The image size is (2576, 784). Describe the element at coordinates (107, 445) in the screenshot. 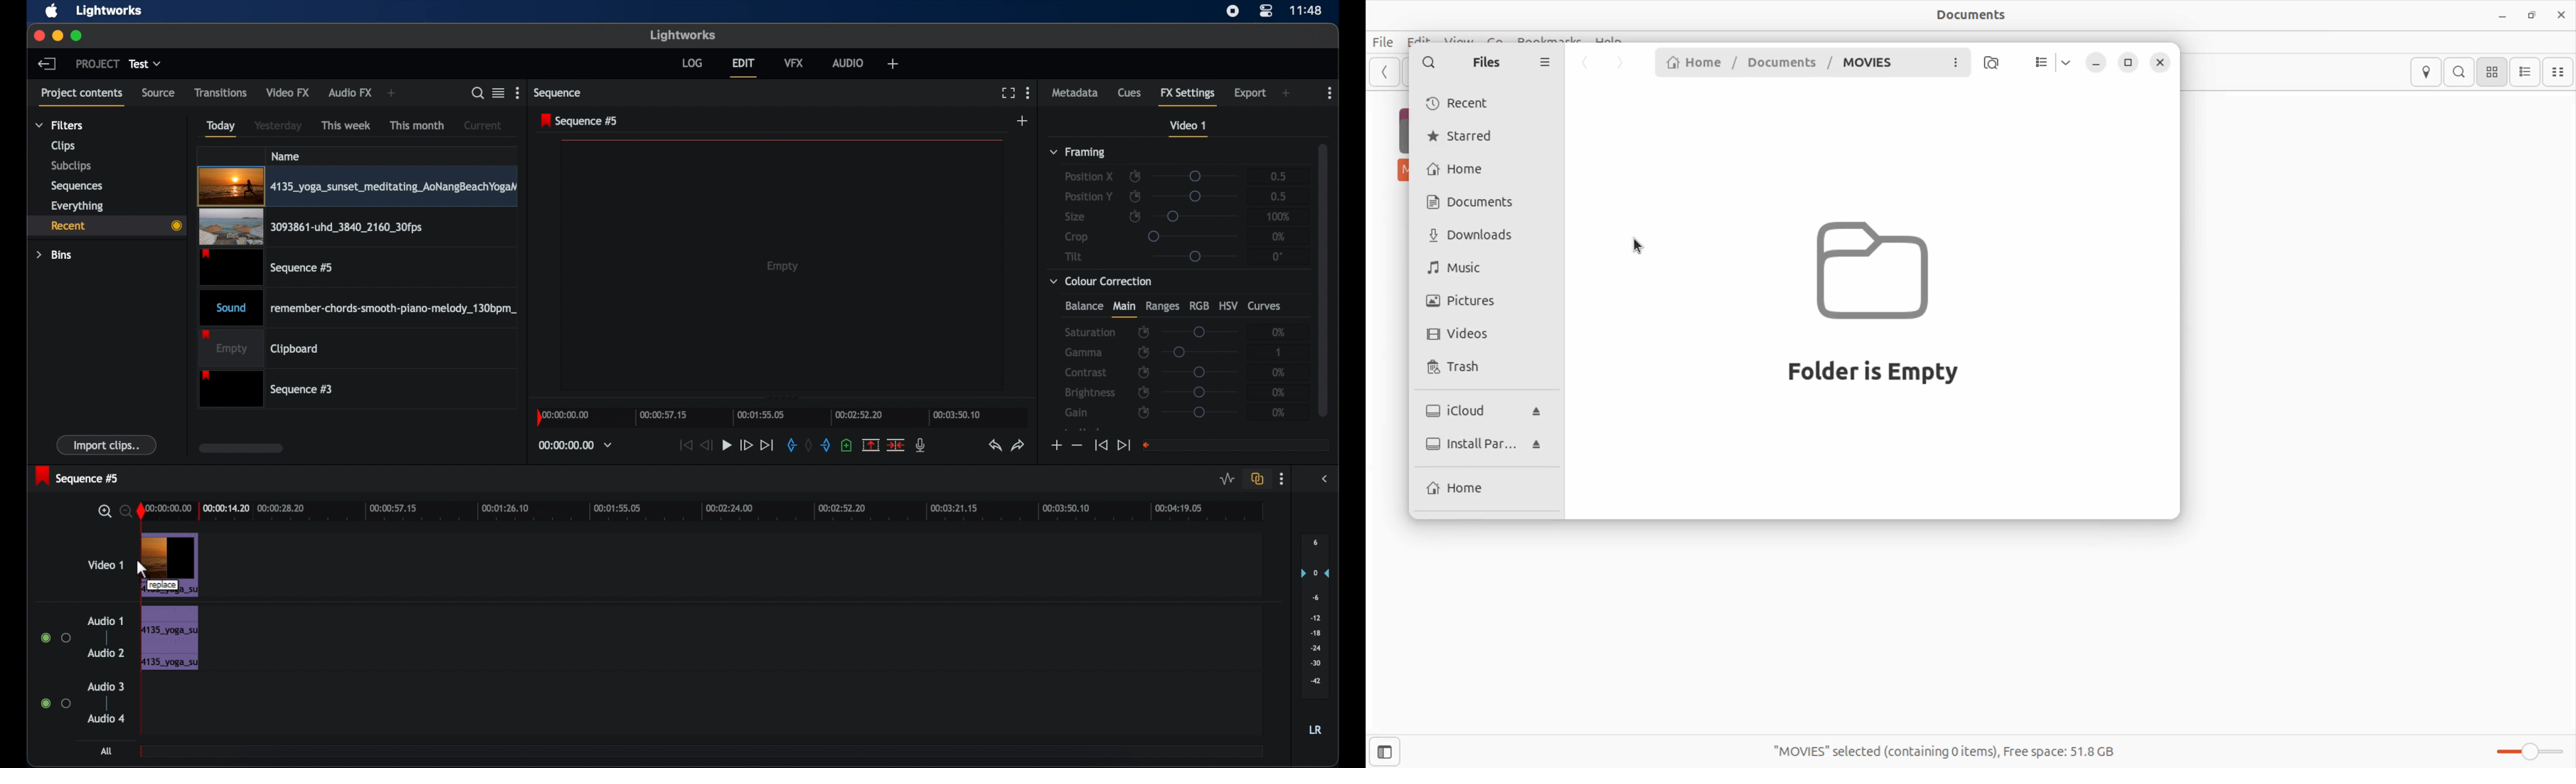

I see `import clips` at that location.